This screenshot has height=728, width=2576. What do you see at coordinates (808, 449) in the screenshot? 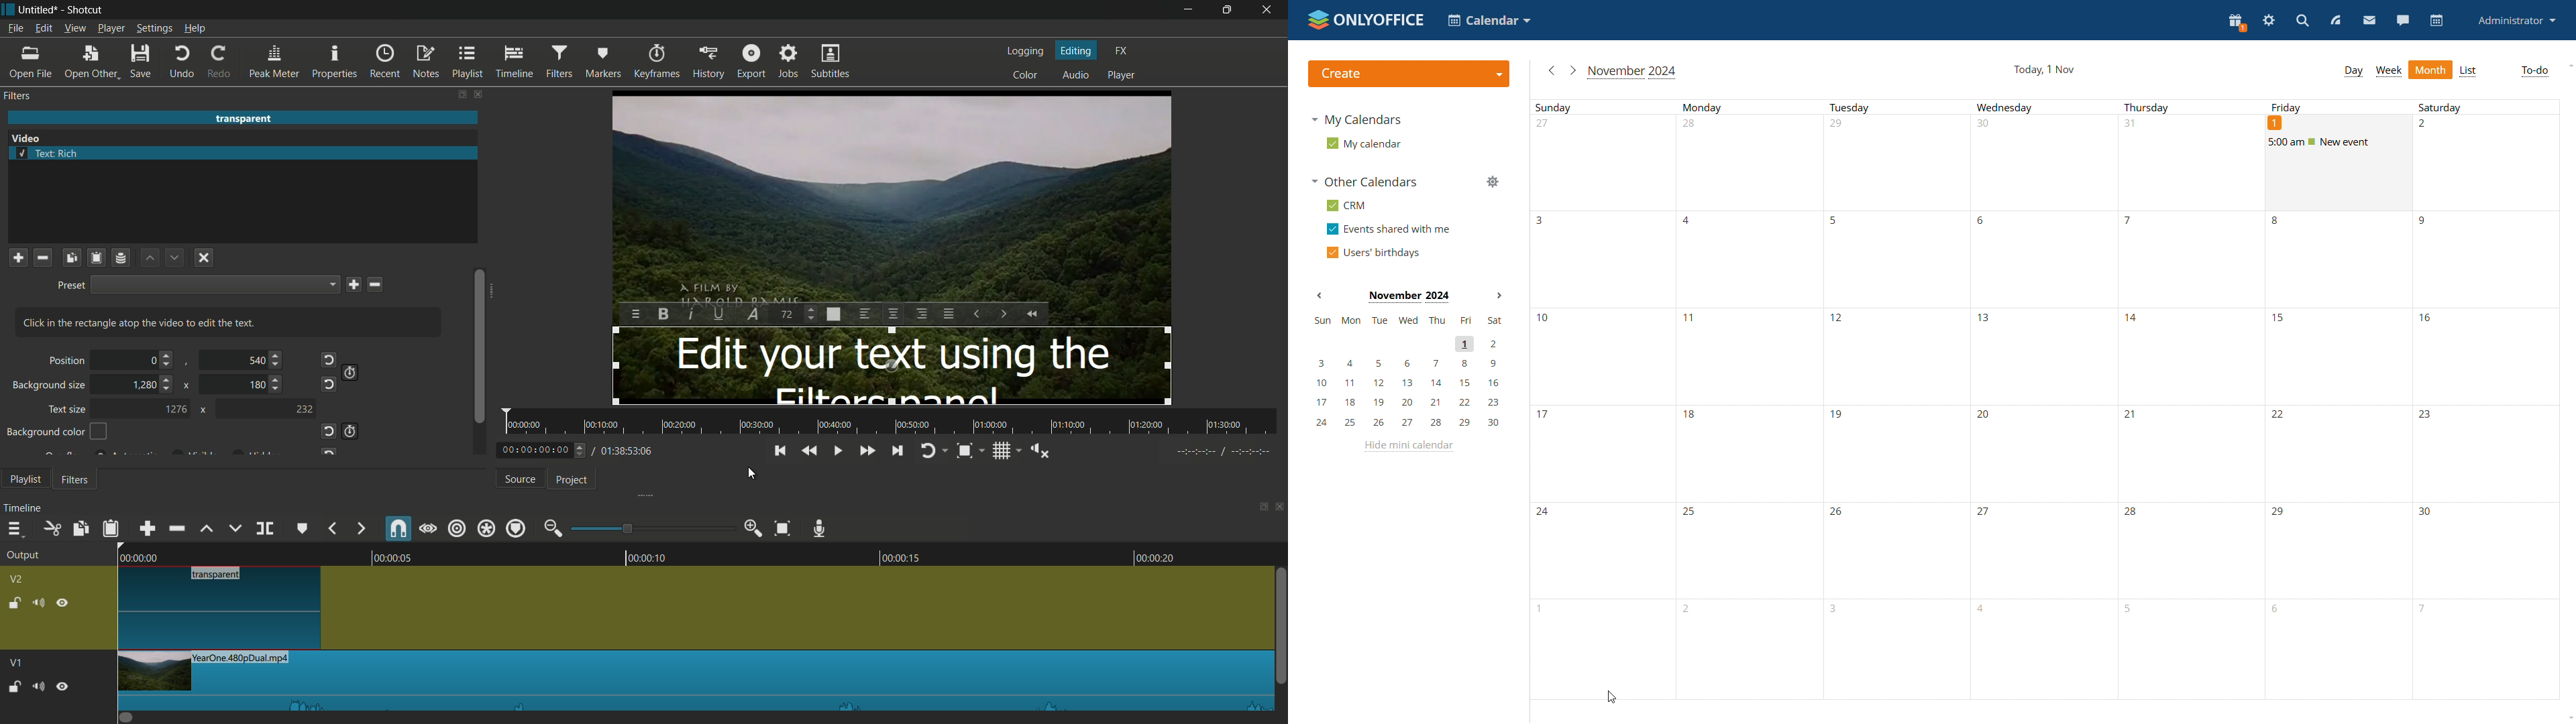
I see `back` at bounding box center [808, 449].